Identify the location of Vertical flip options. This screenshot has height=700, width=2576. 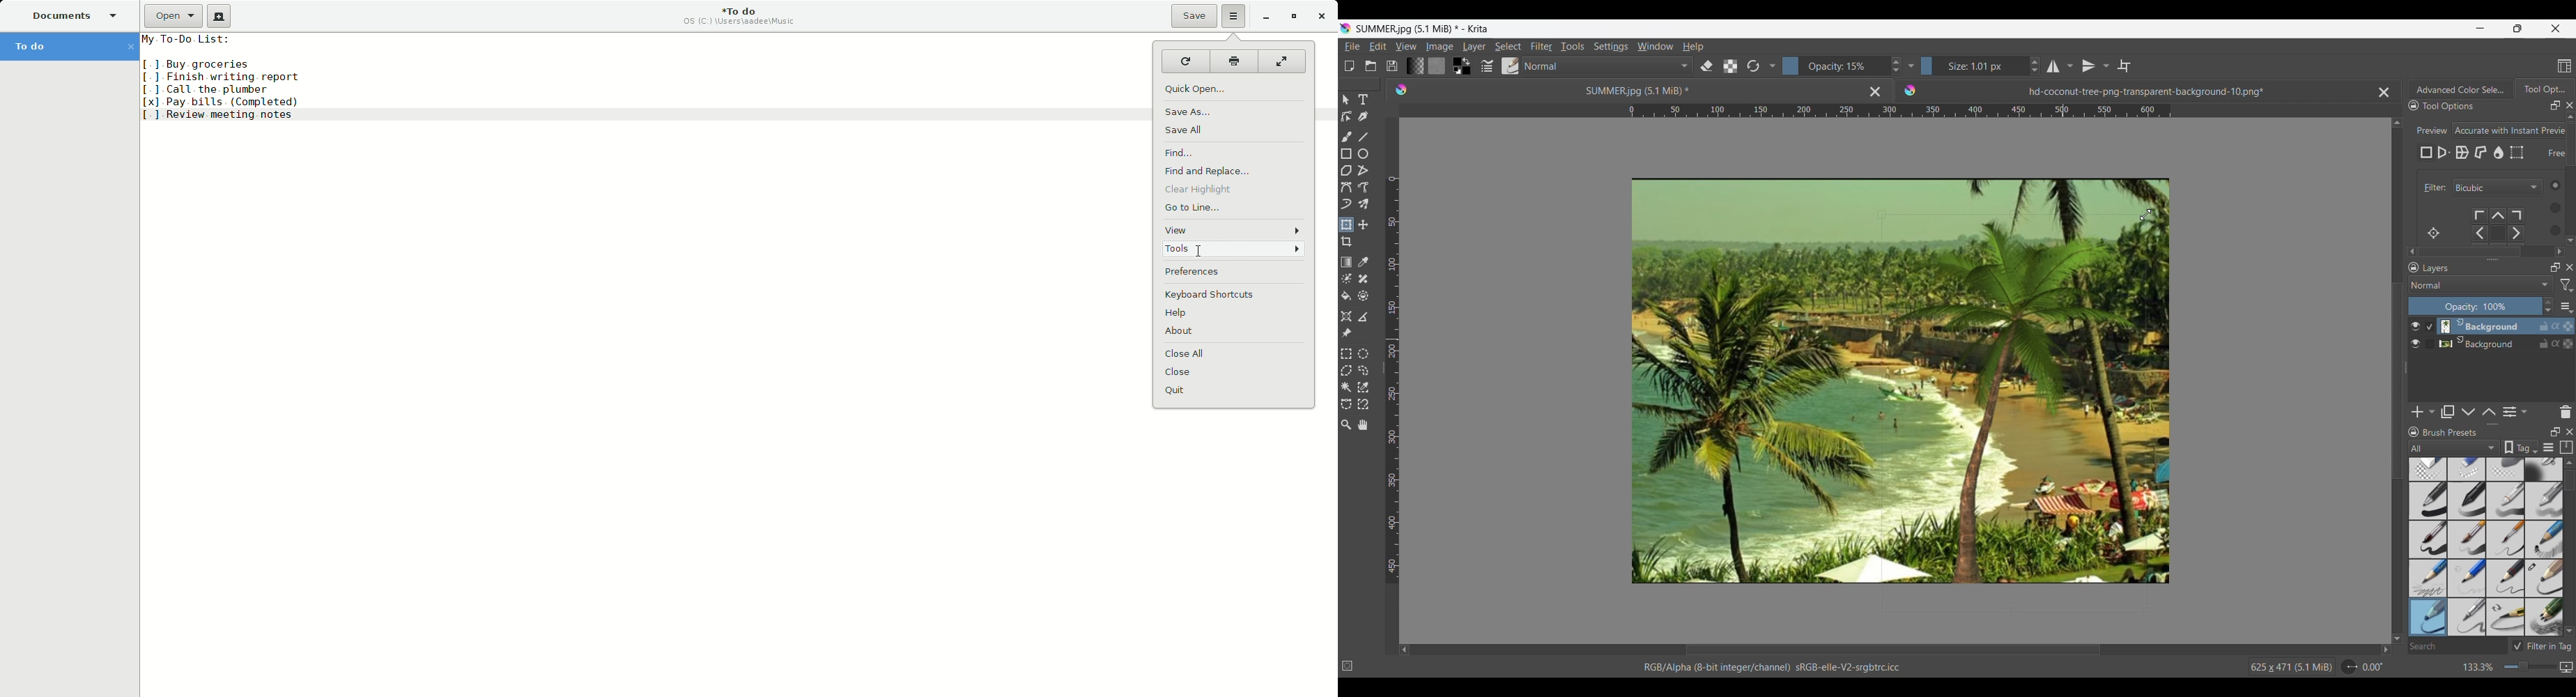
(2089, 66).